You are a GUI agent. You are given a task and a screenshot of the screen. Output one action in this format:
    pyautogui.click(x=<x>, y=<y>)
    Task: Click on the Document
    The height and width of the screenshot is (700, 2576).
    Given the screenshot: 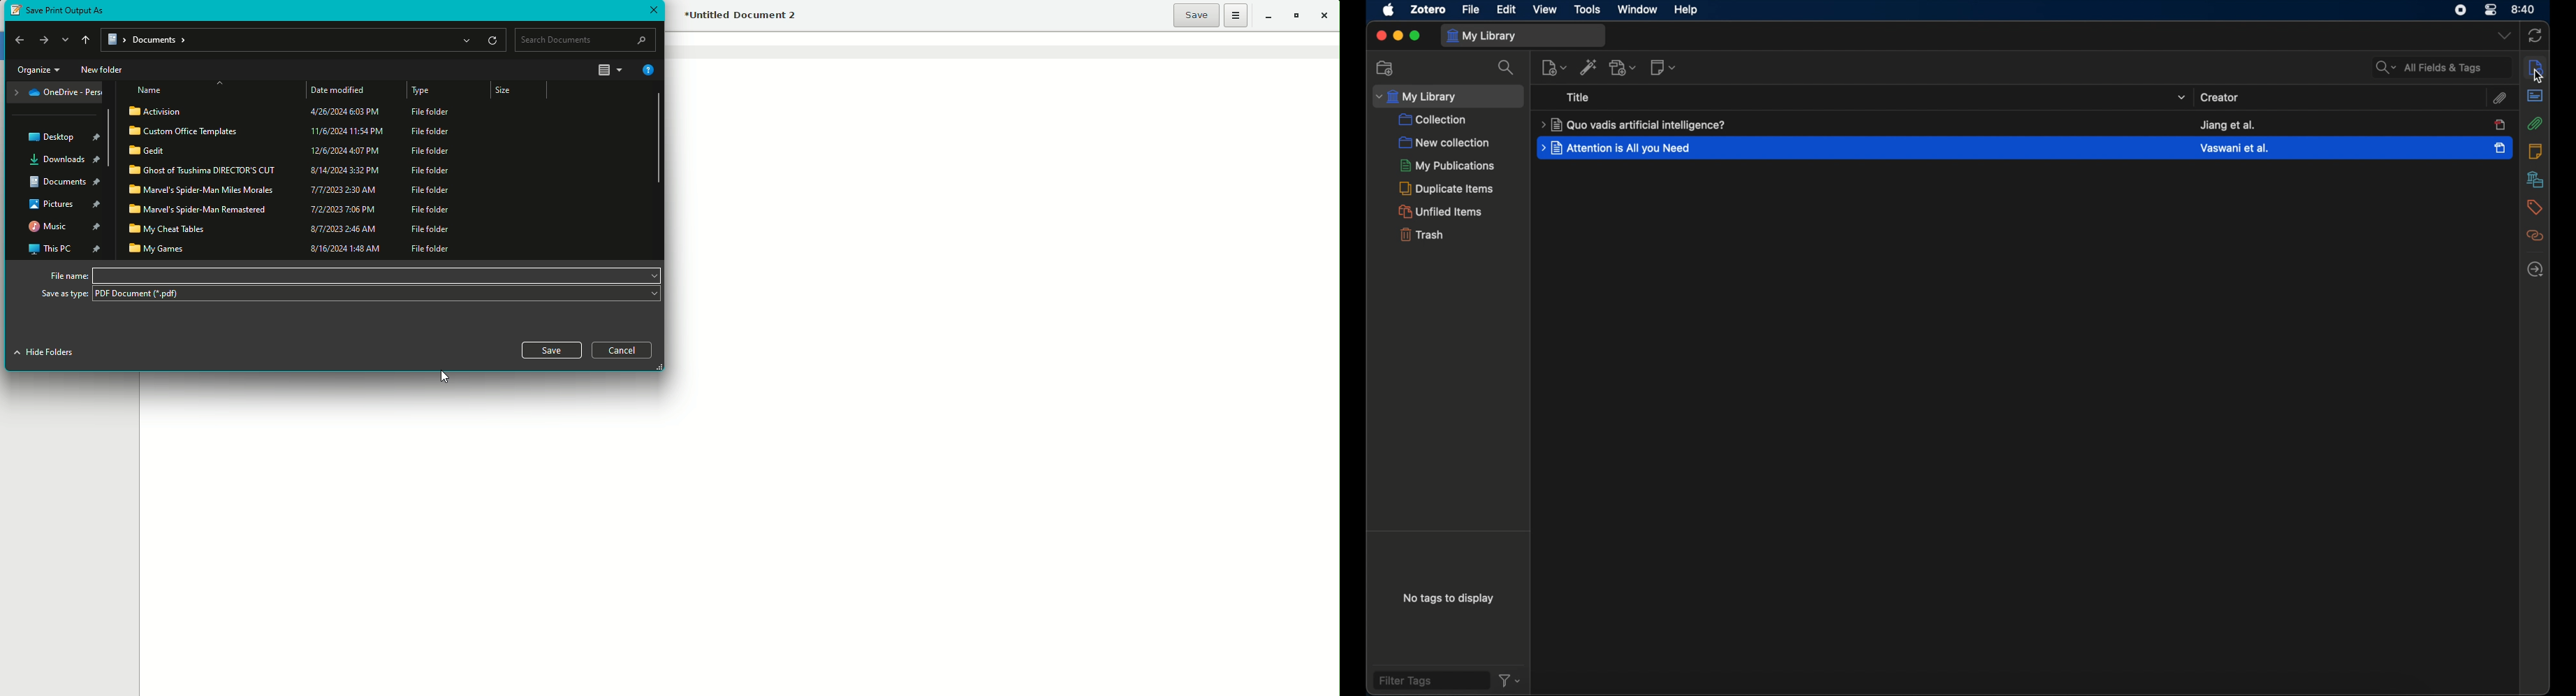 What is the action you would take?
    pyautogui.click(x=62, y=184)
    